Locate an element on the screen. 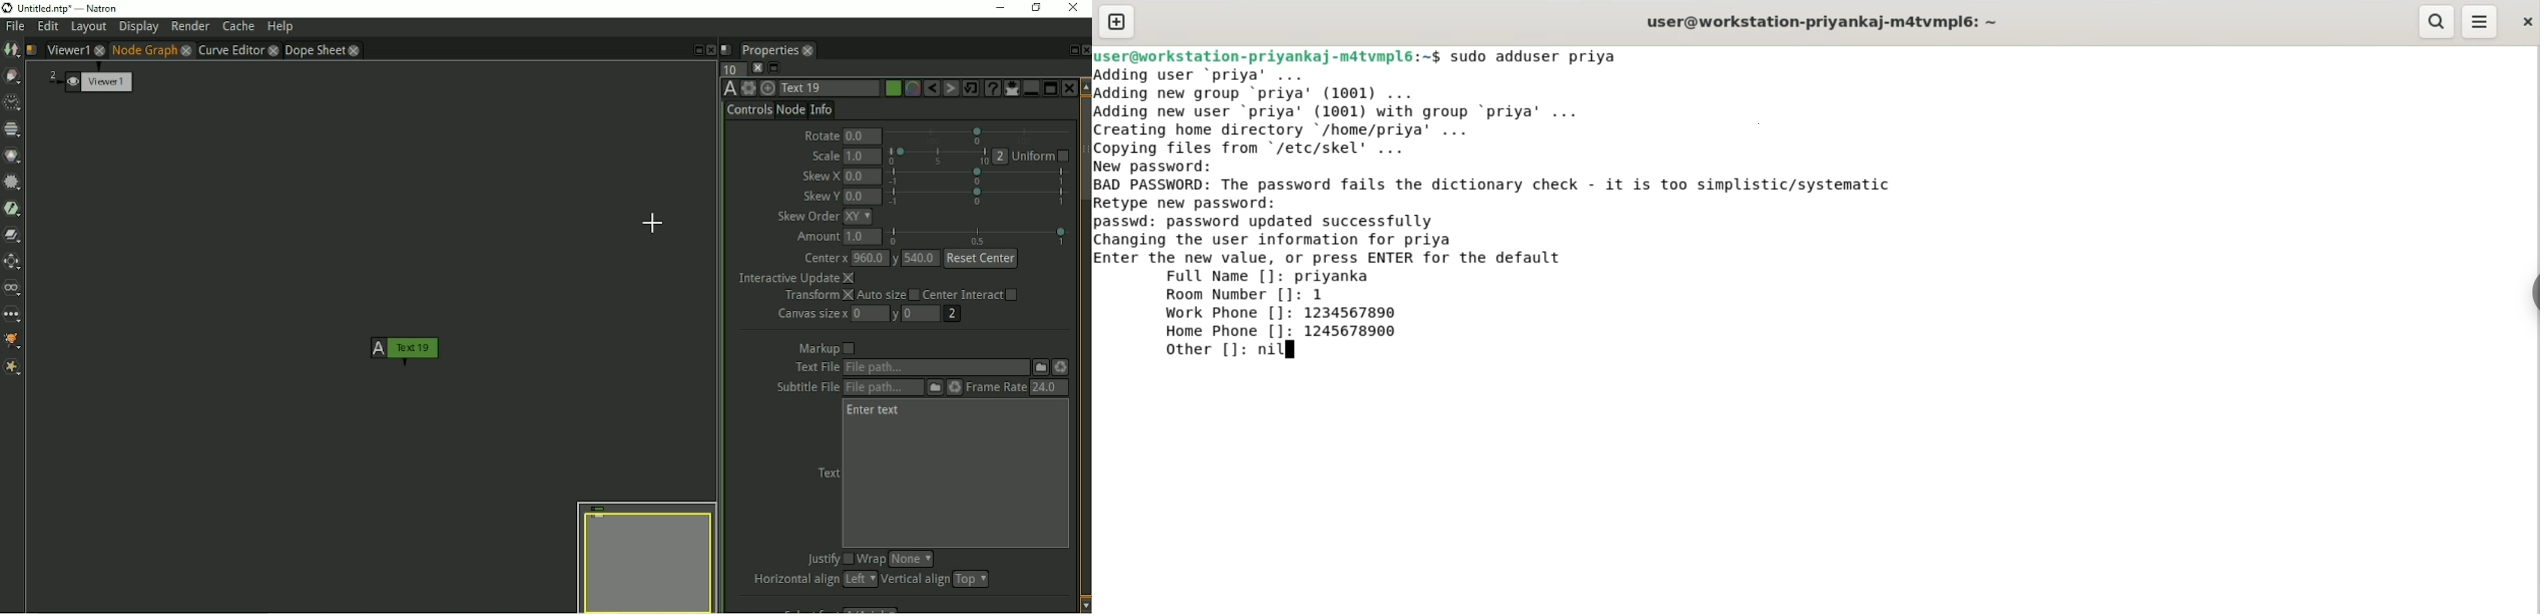  user@workstation-priyankaj-m4tvmpl6:~$ is located at coordinates (1267, 54).